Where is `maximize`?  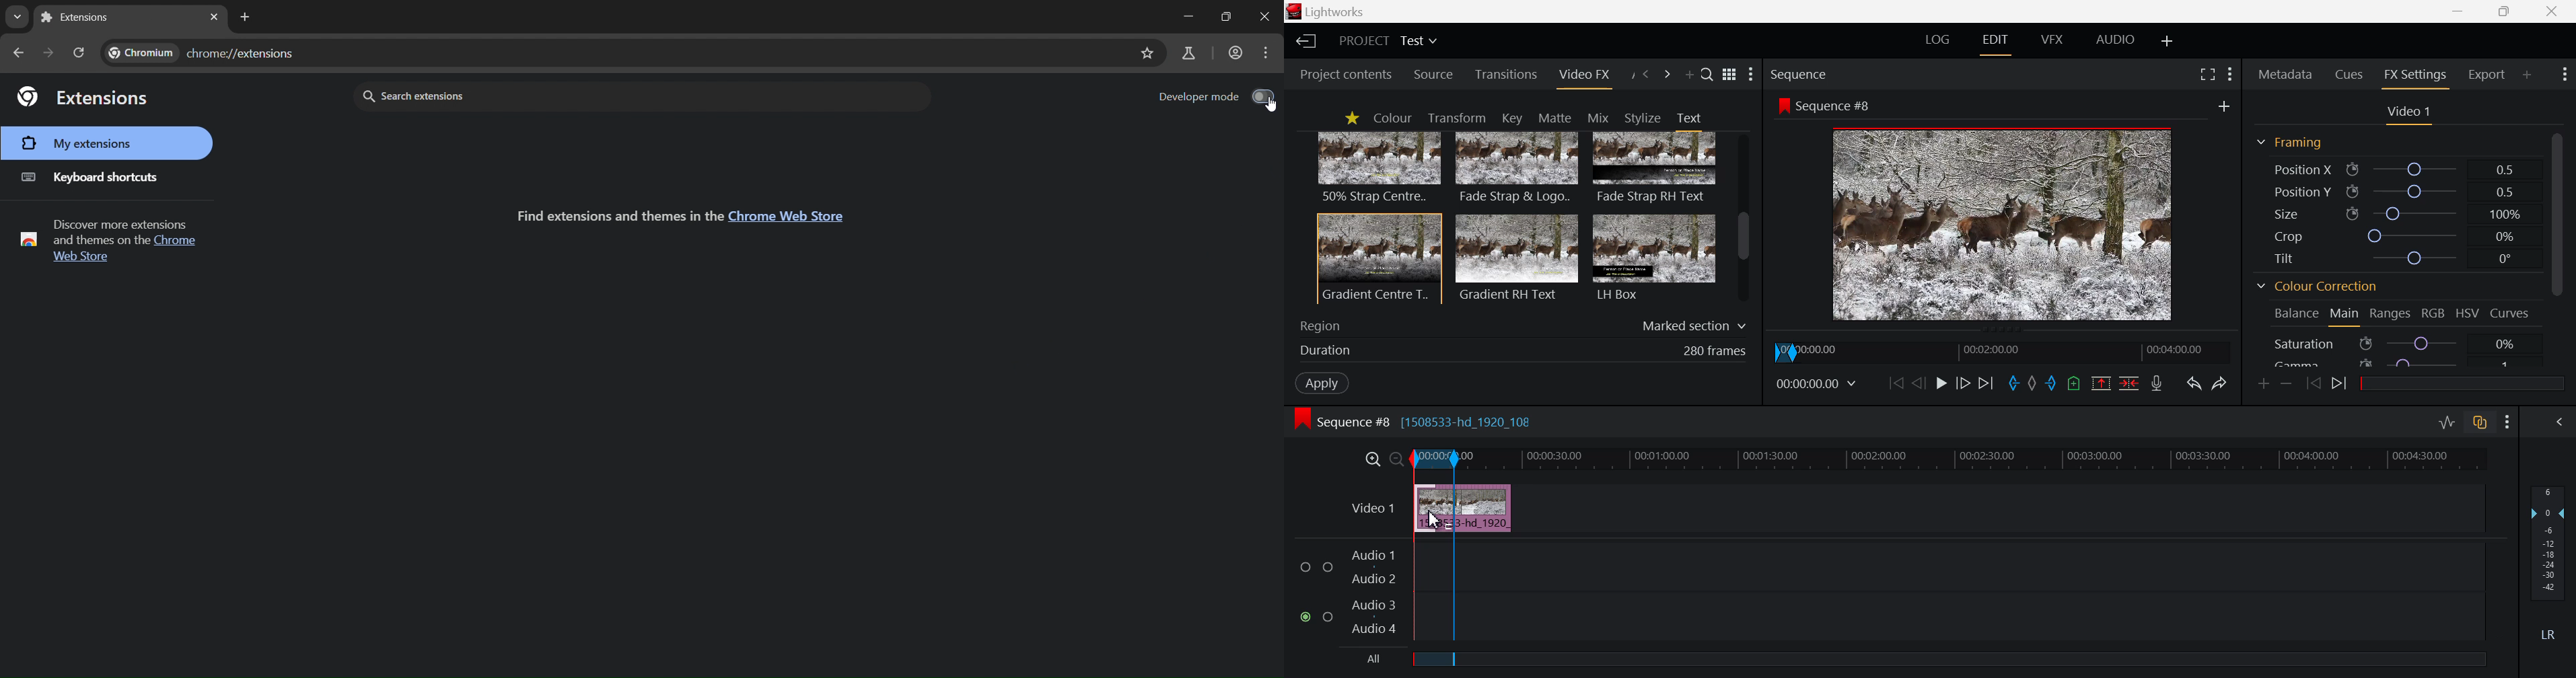
maximize is located at coordinates (1222, 16).